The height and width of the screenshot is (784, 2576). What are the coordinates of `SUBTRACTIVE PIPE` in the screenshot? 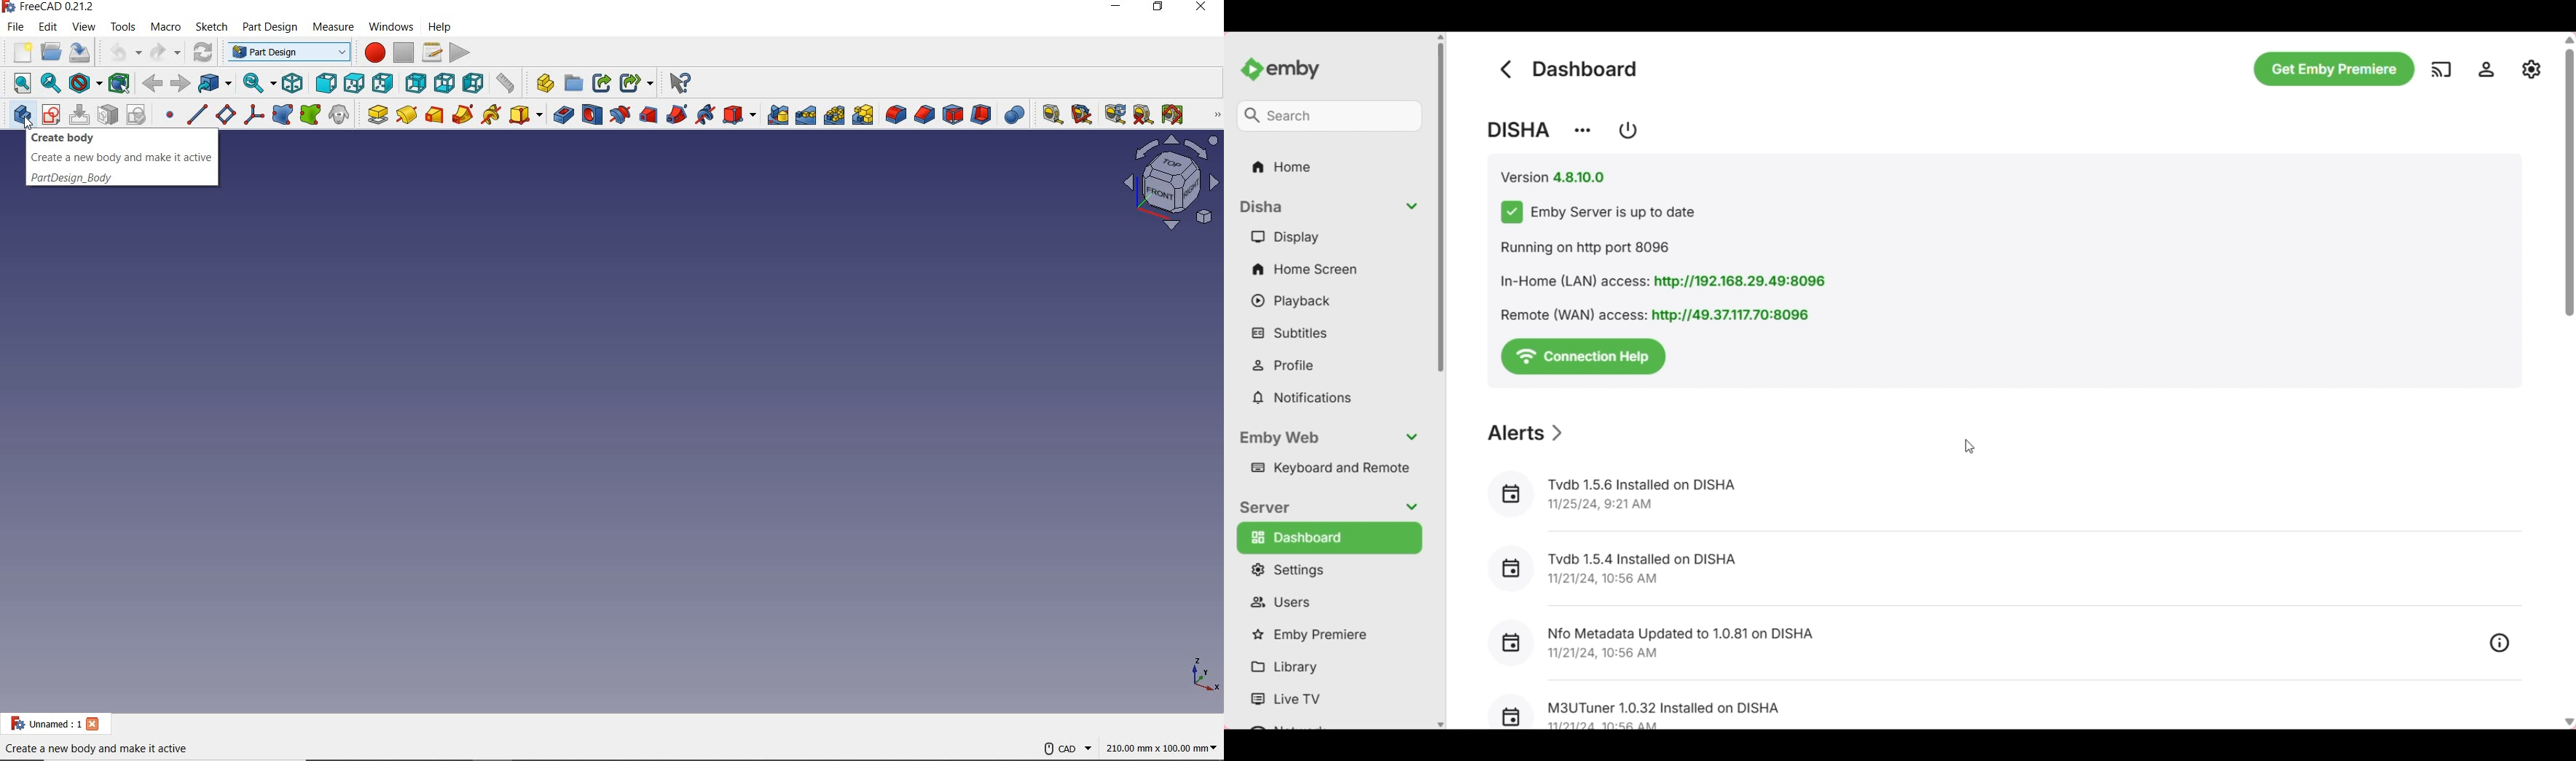 It's located at (677, 114).